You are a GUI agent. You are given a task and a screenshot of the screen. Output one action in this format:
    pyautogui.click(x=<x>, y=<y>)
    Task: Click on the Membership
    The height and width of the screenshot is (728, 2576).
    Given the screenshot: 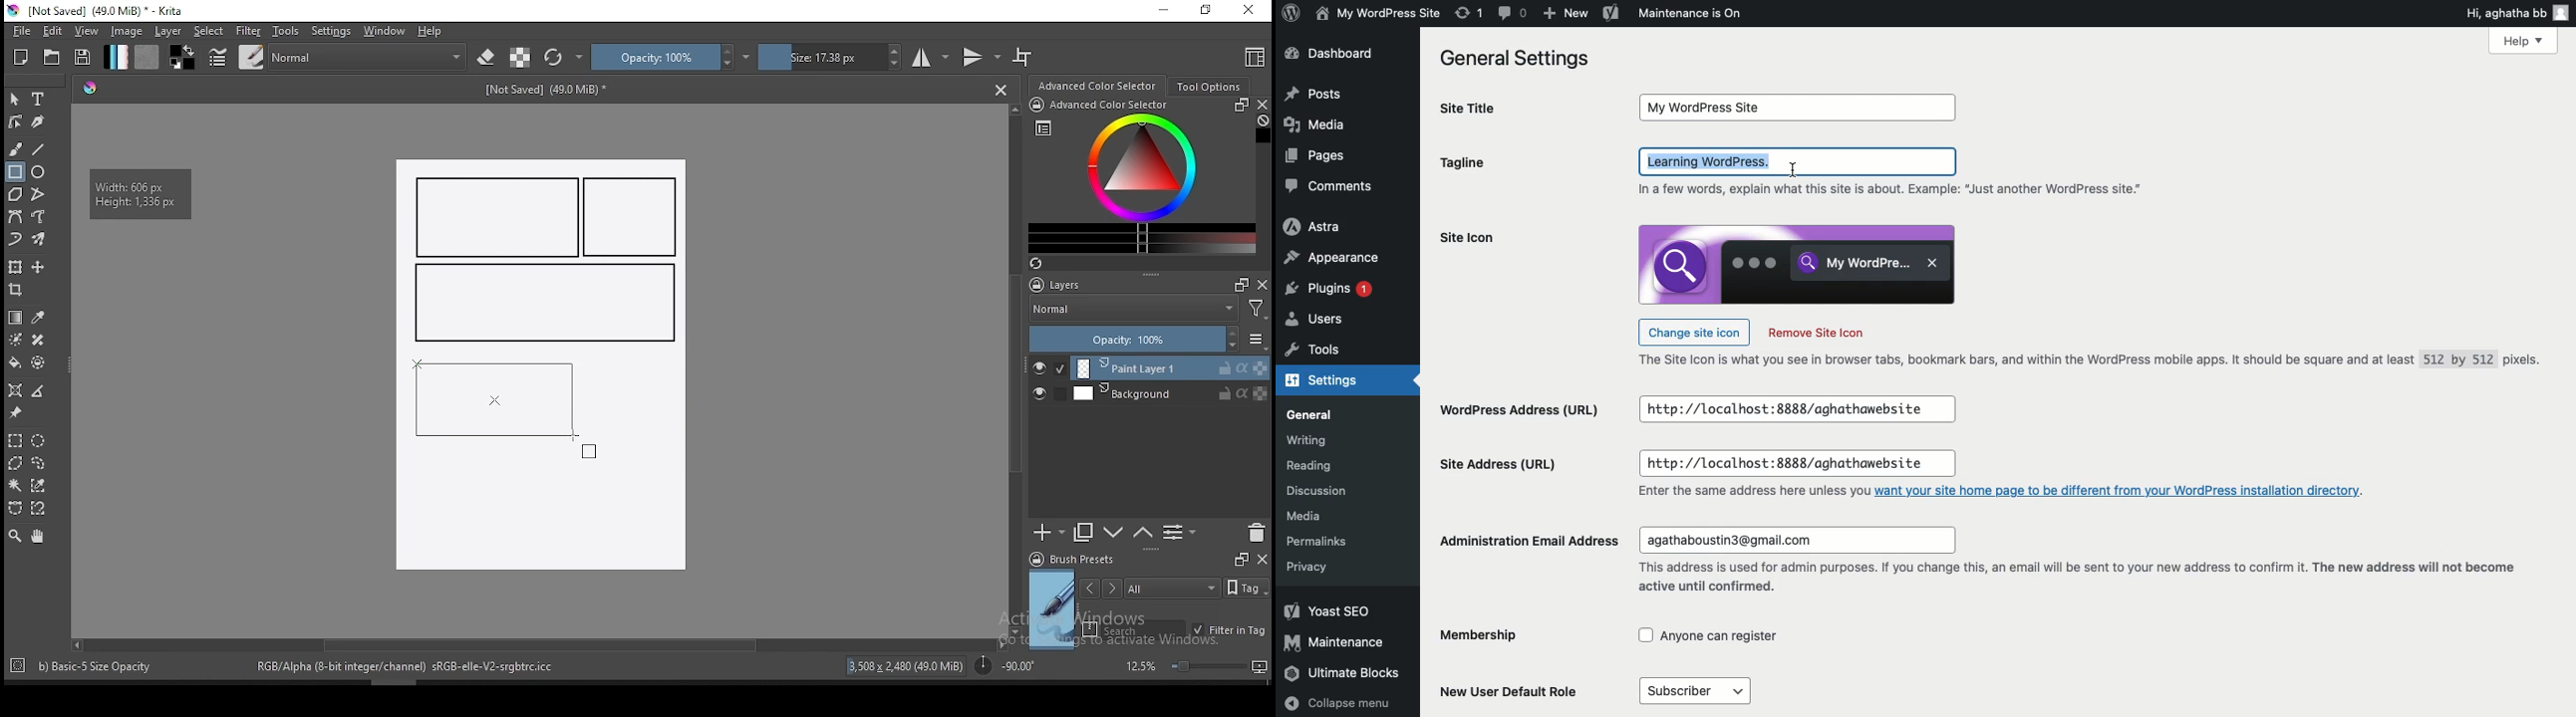 What is the action you would take?
    pyautogui.click(x=1495, y=637)
    